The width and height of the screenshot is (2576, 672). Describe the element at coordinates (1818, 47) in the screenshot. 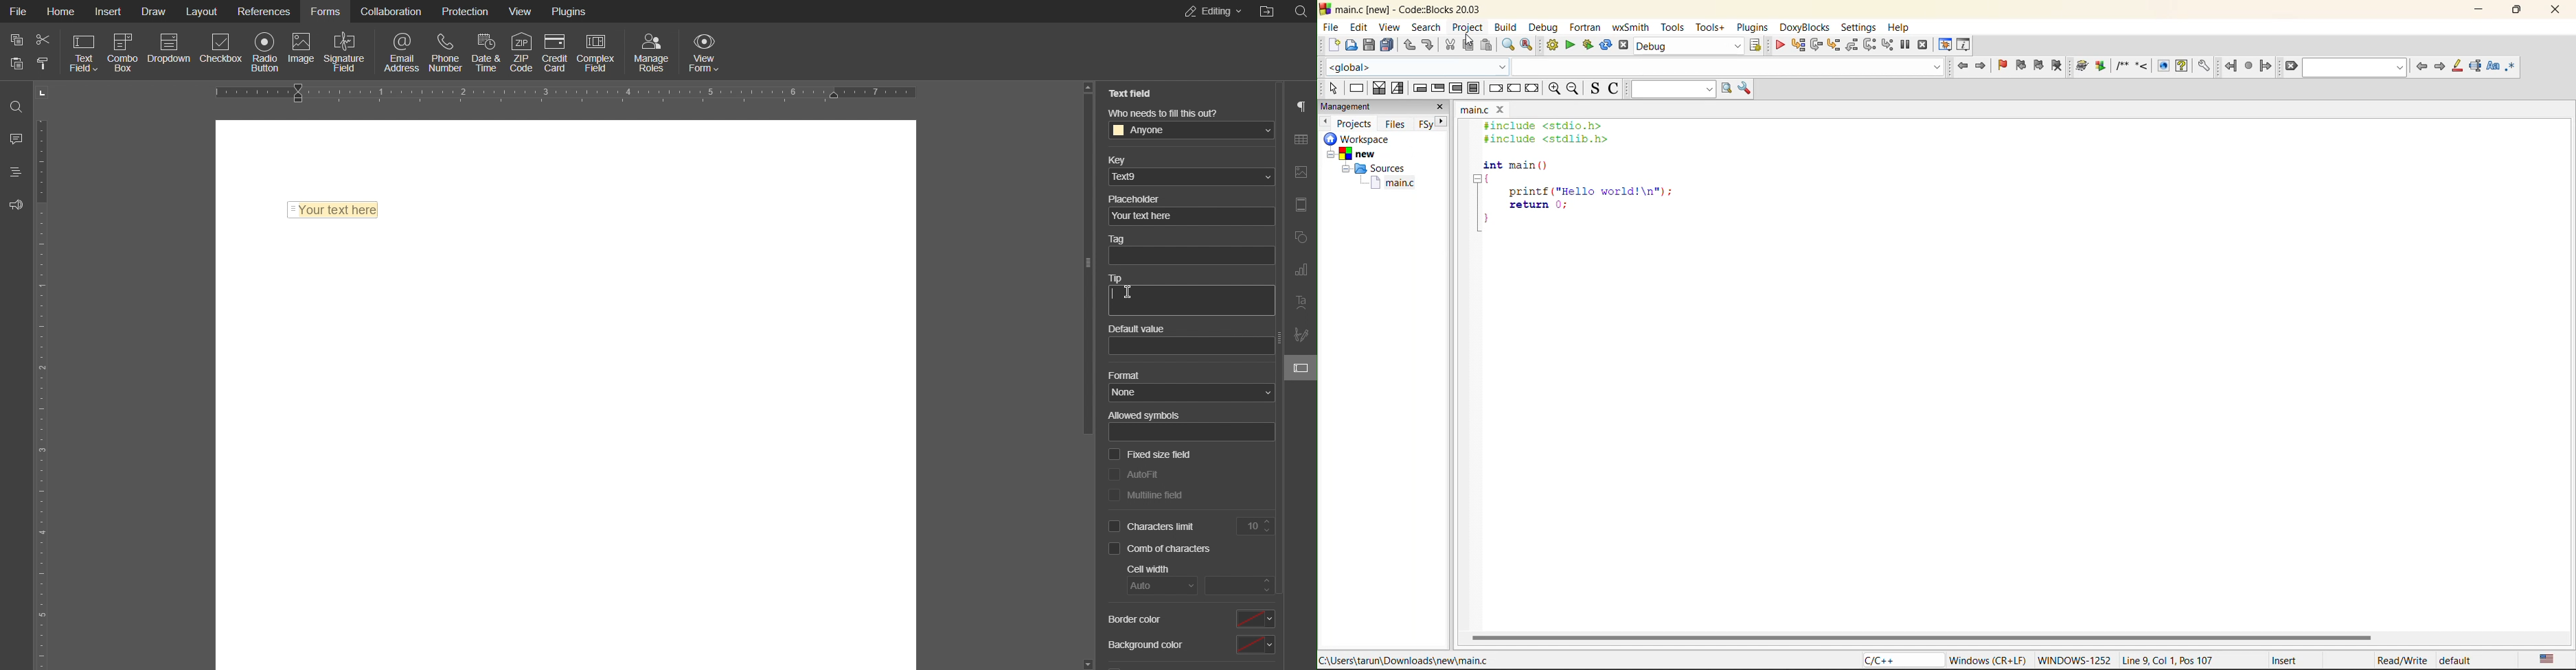

I see `next line` at that location.